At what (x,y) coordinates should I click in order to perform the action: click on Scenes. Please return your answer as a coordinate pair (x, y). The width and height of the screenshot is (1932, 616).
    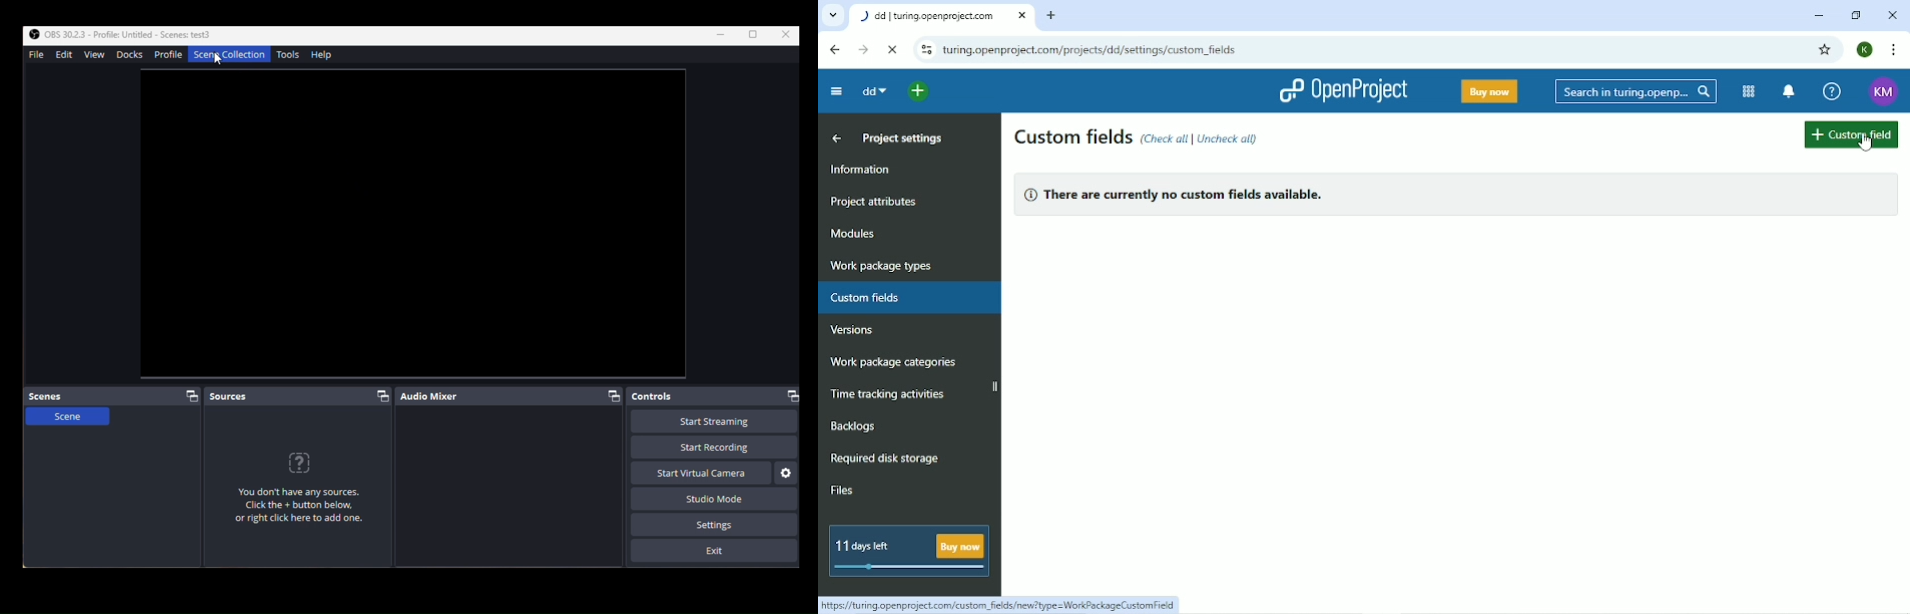
    Looking at the image, I should click on (115, 396).